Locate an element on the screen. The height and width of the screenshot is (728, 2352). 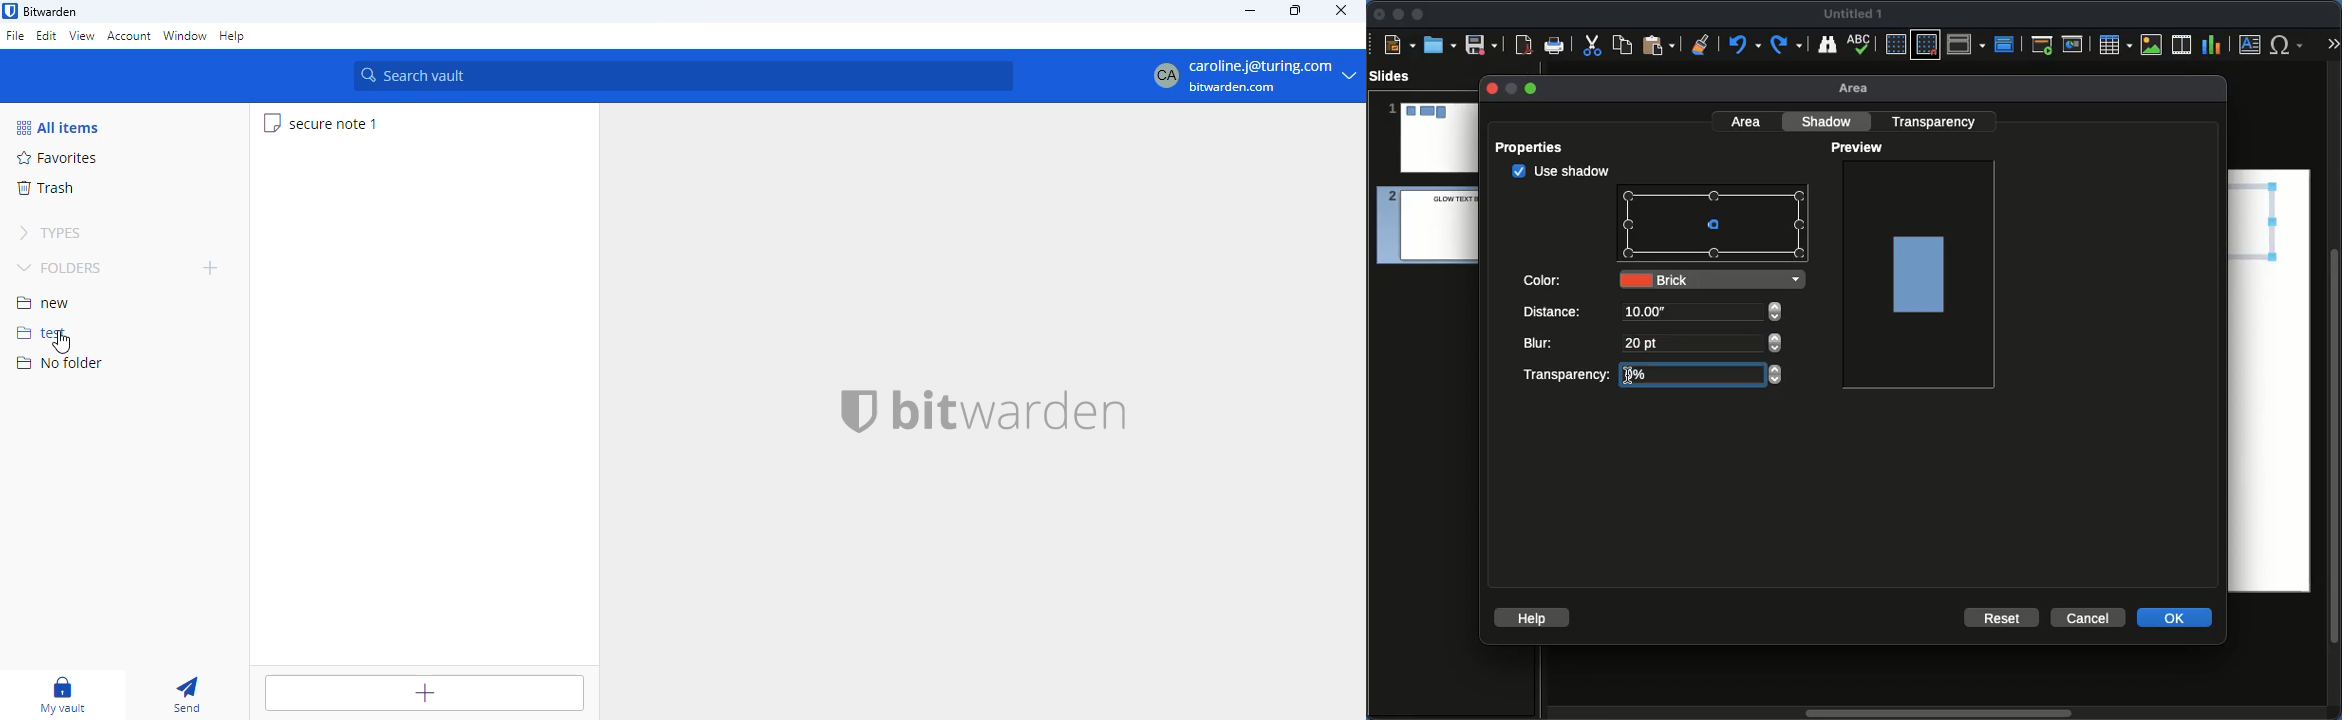
Maximize is located at coordinates (1418, 16).